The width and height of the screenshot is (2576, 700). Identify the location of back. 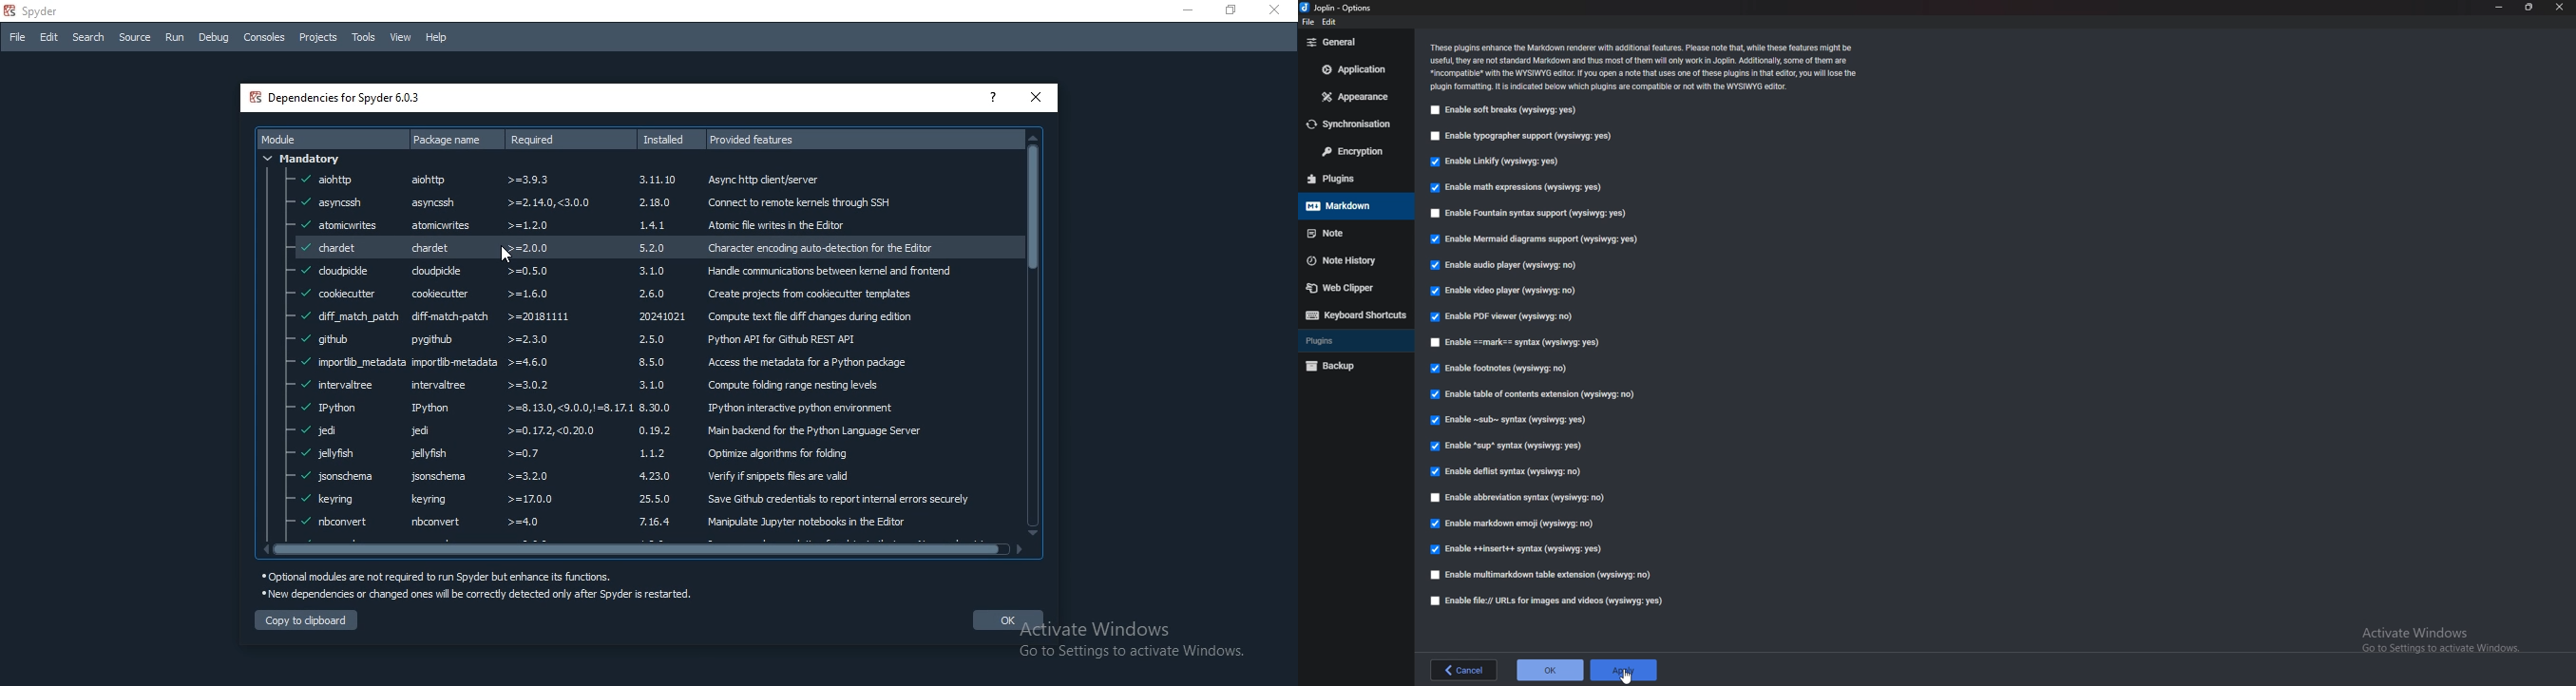
(1462, 669).